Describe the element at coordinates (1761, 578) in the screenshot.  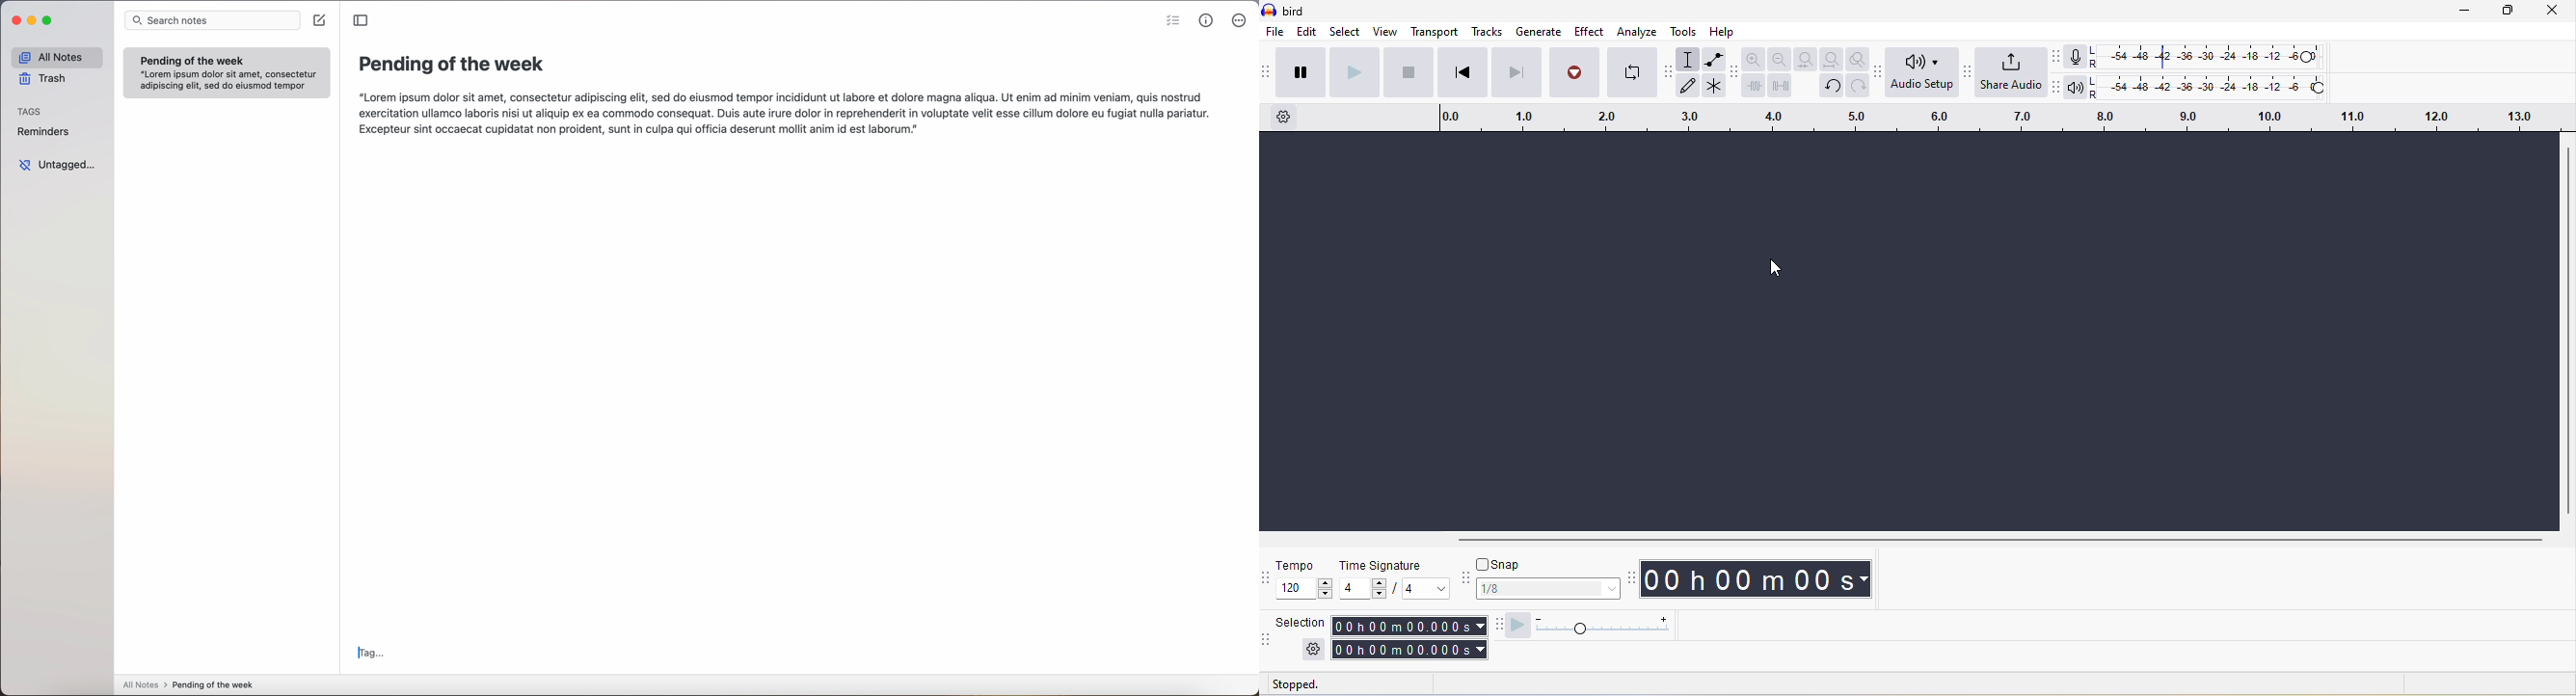
I see `time` at that location.